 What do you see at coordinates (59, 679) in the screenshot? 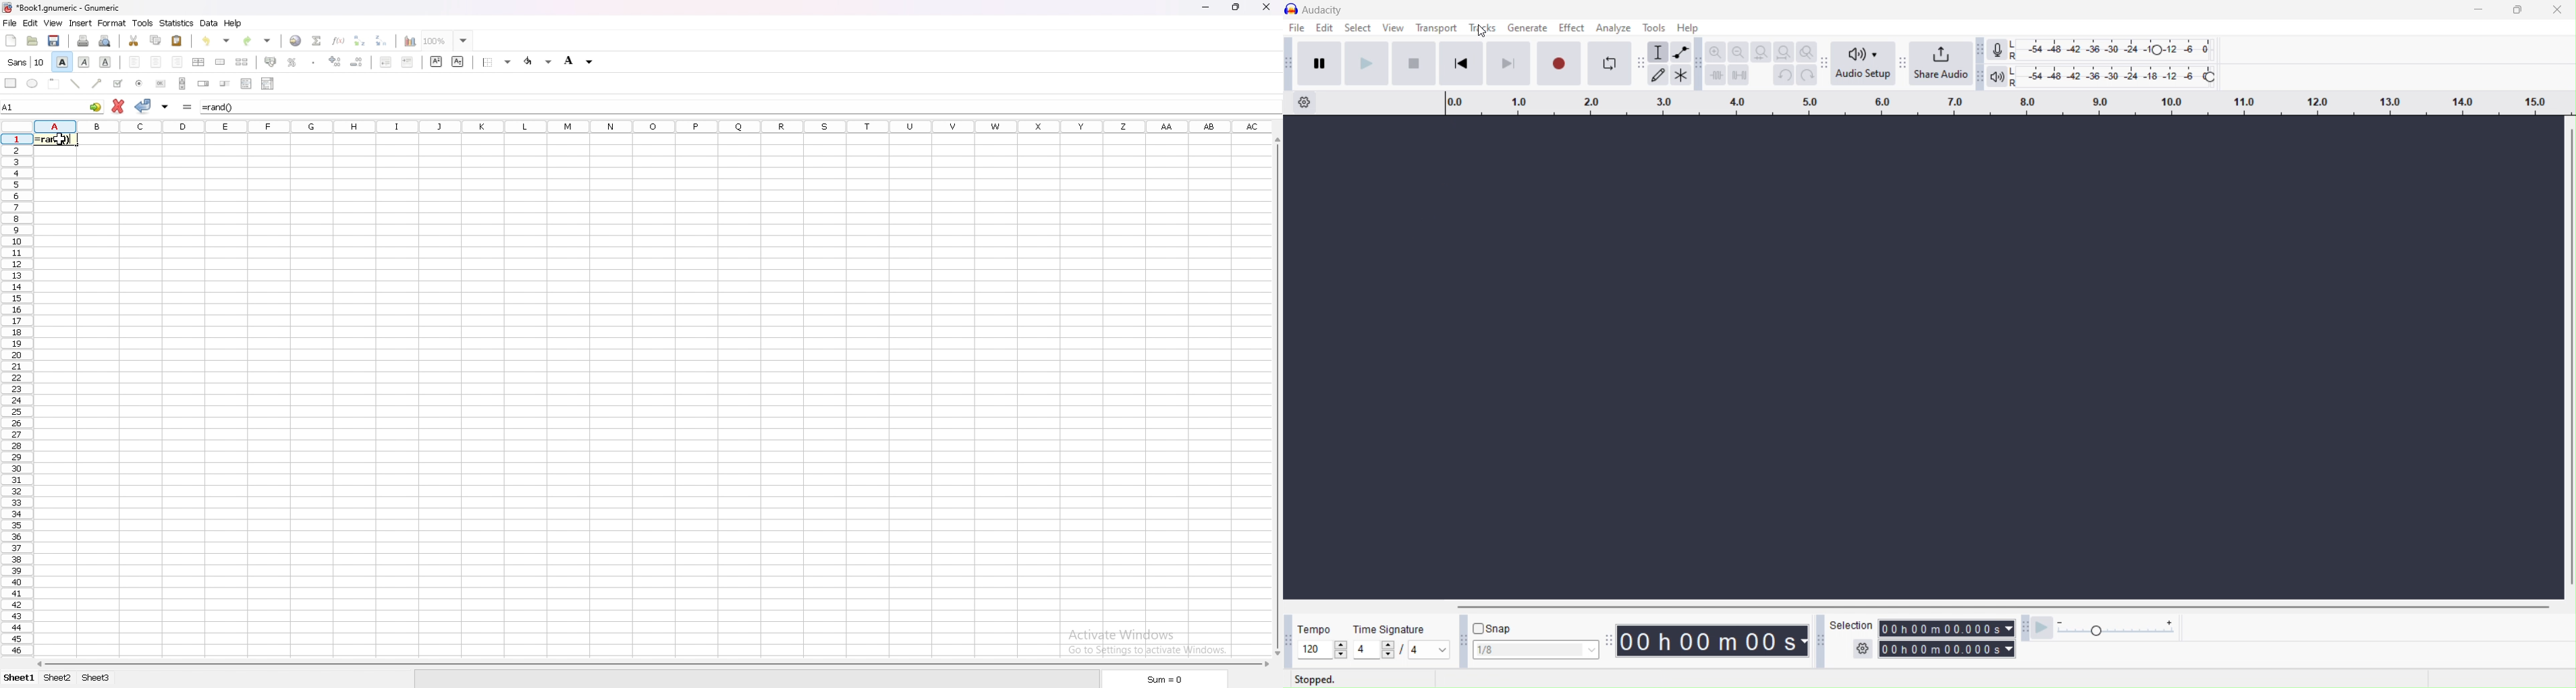
I see `sheet 2` at bounding box center [59, 679].